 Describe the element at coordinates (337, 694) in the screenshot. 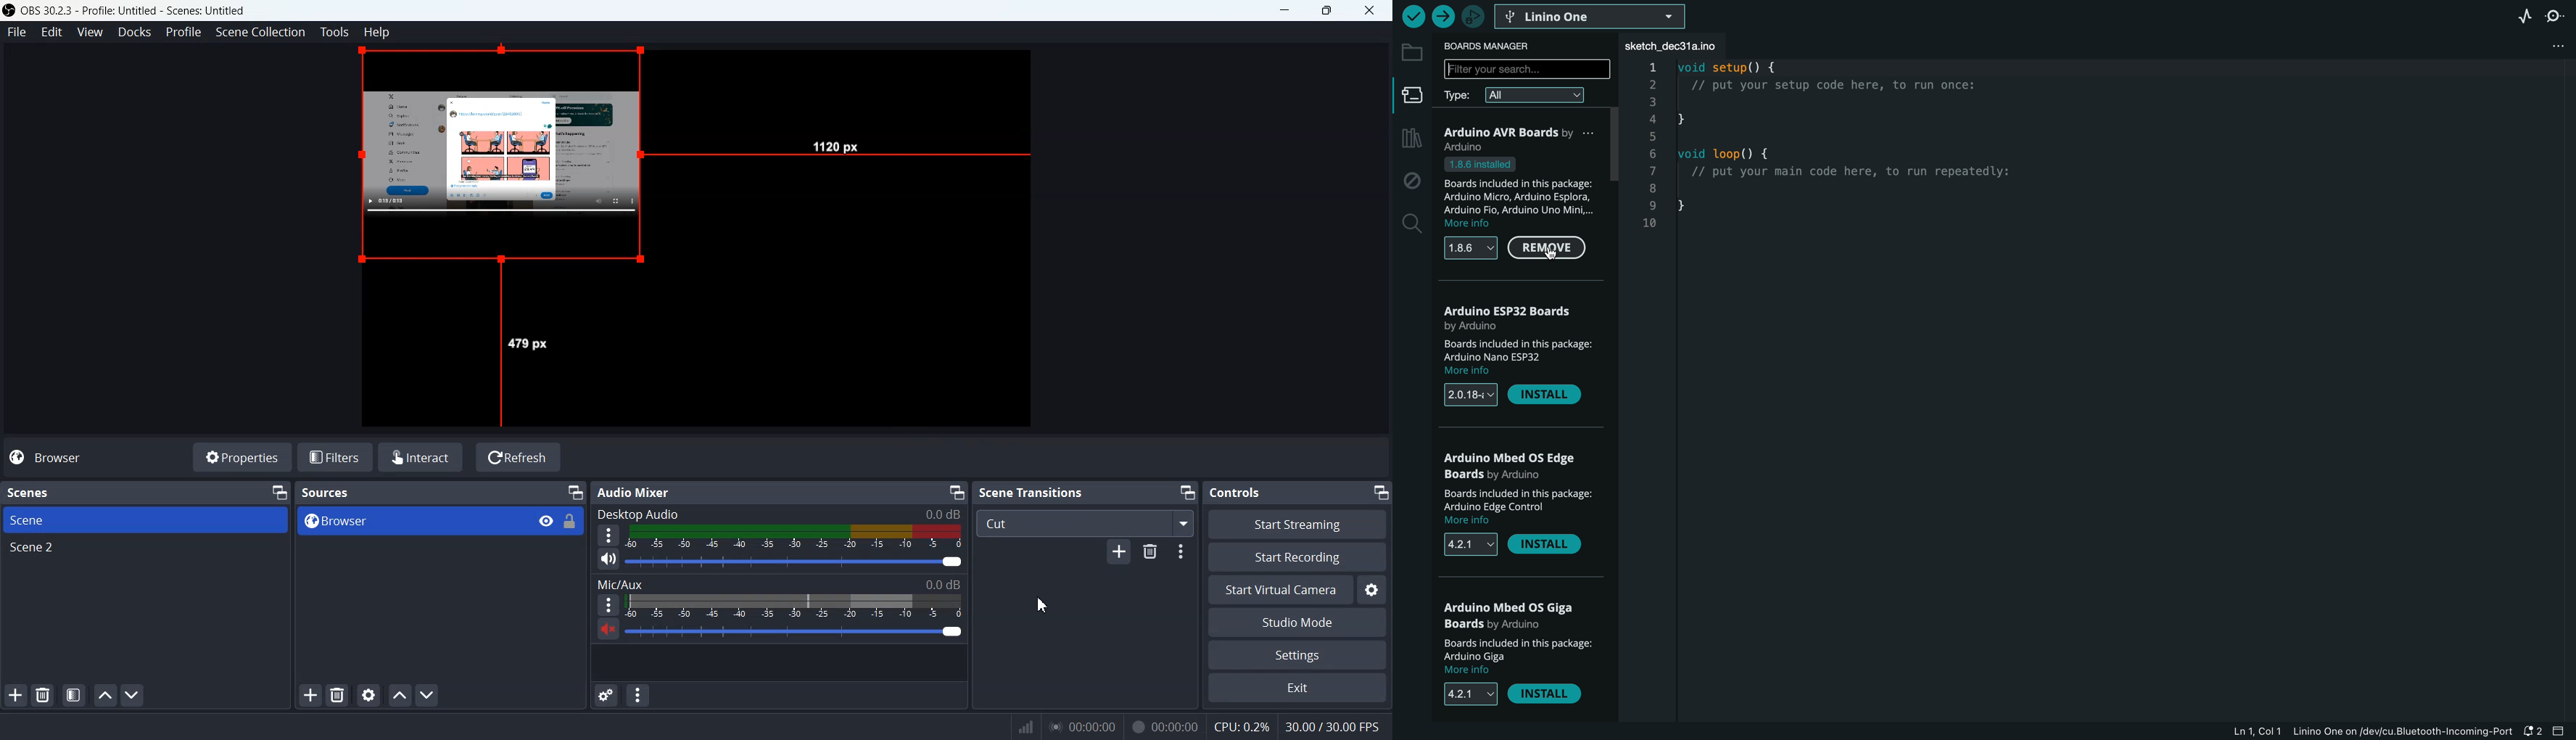

I see `Delete selected sources` at that location.